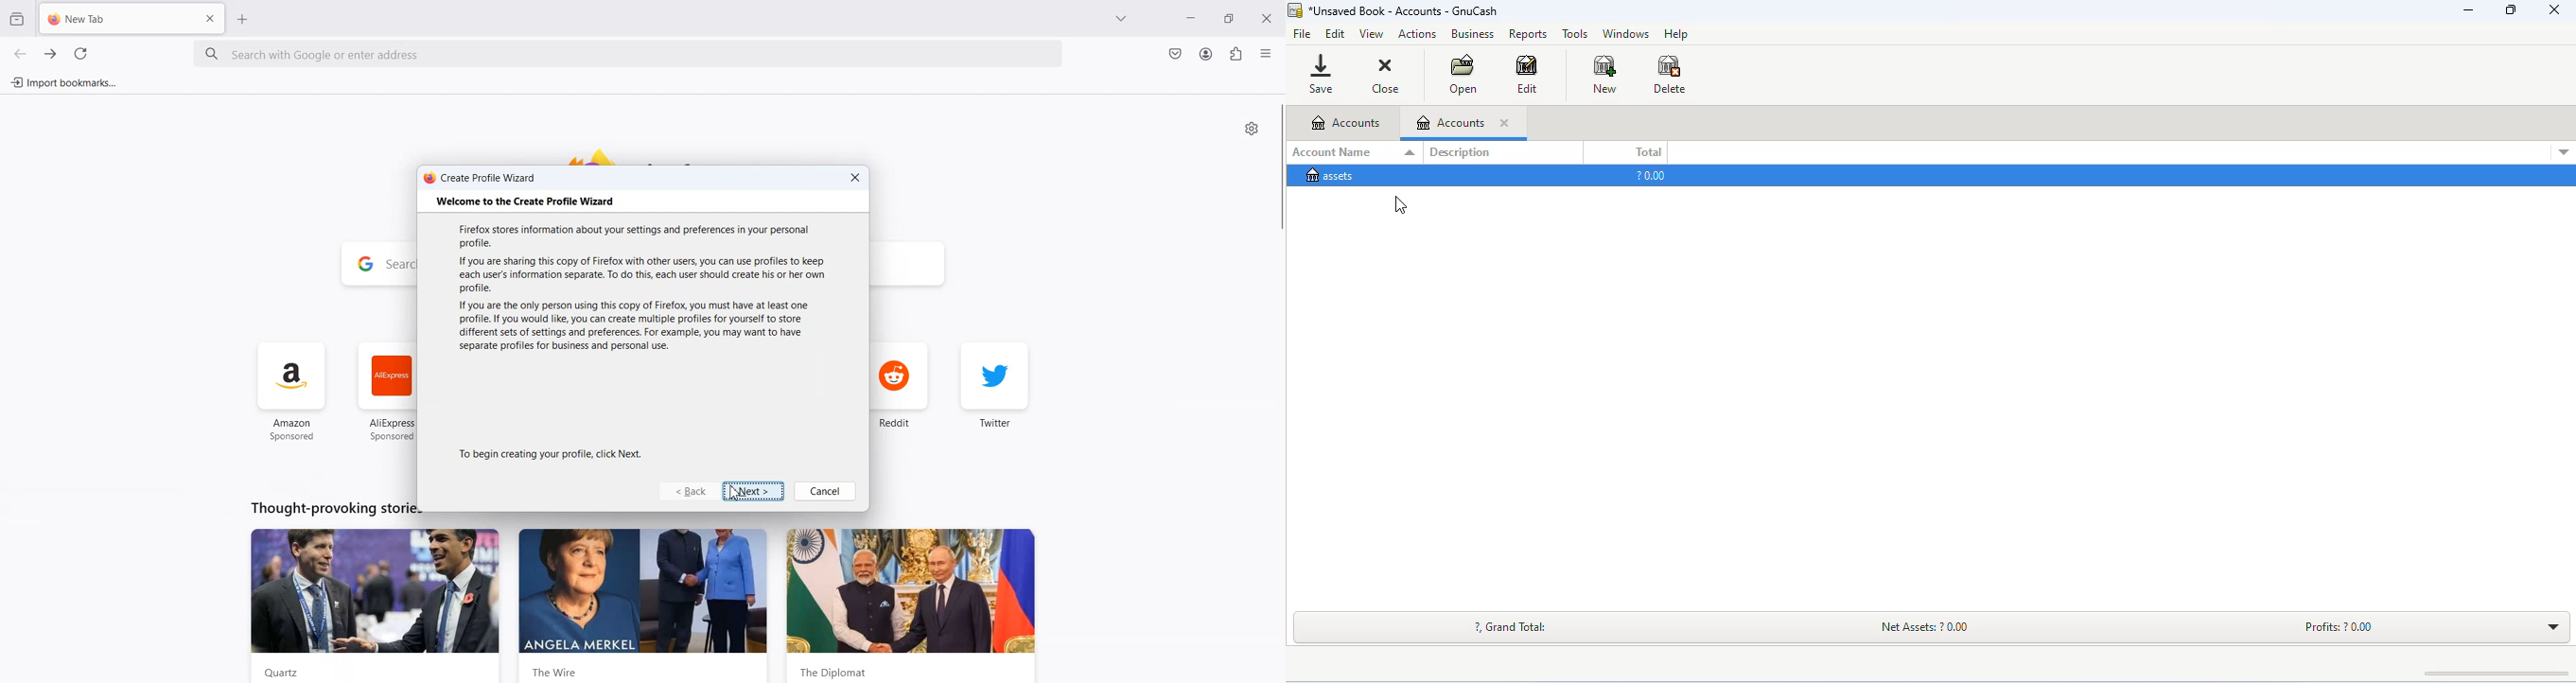 This screenshot has width=2576, height=700. What do you see at coordinates (2469, 12) in the screenshot?
I see `minimize` at bounding box center [2469, 12].